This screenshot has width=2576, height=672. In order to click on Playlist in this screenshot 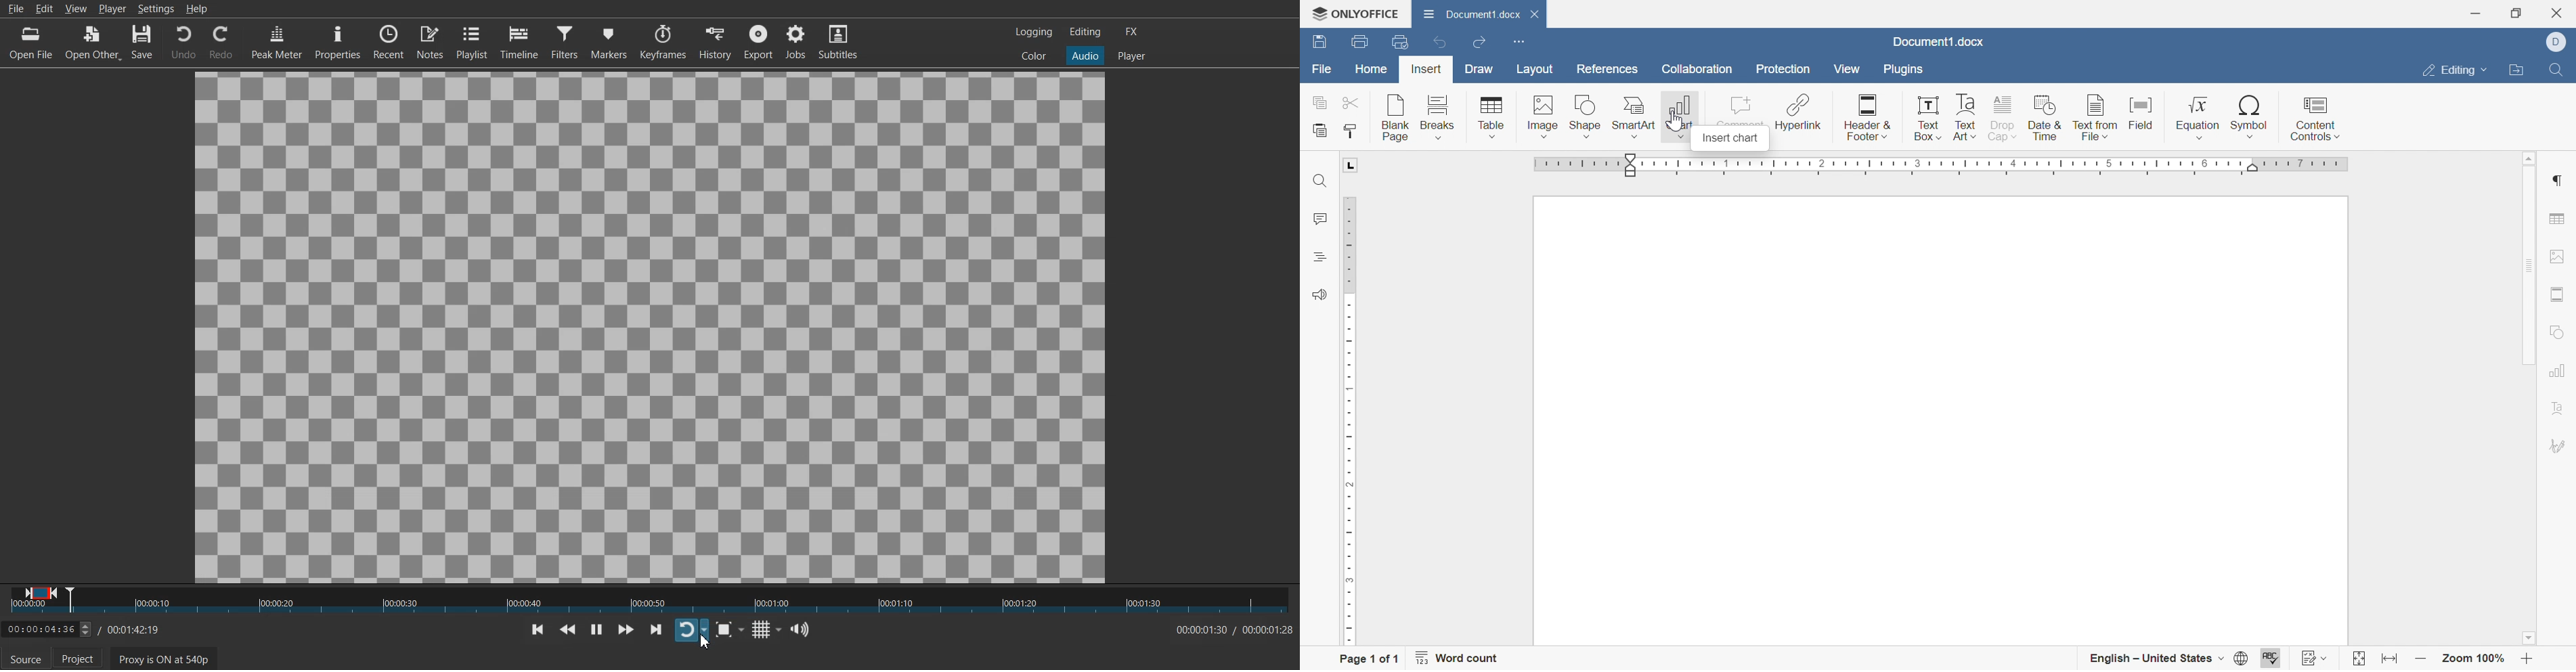, I will do `click(472, 42)`.